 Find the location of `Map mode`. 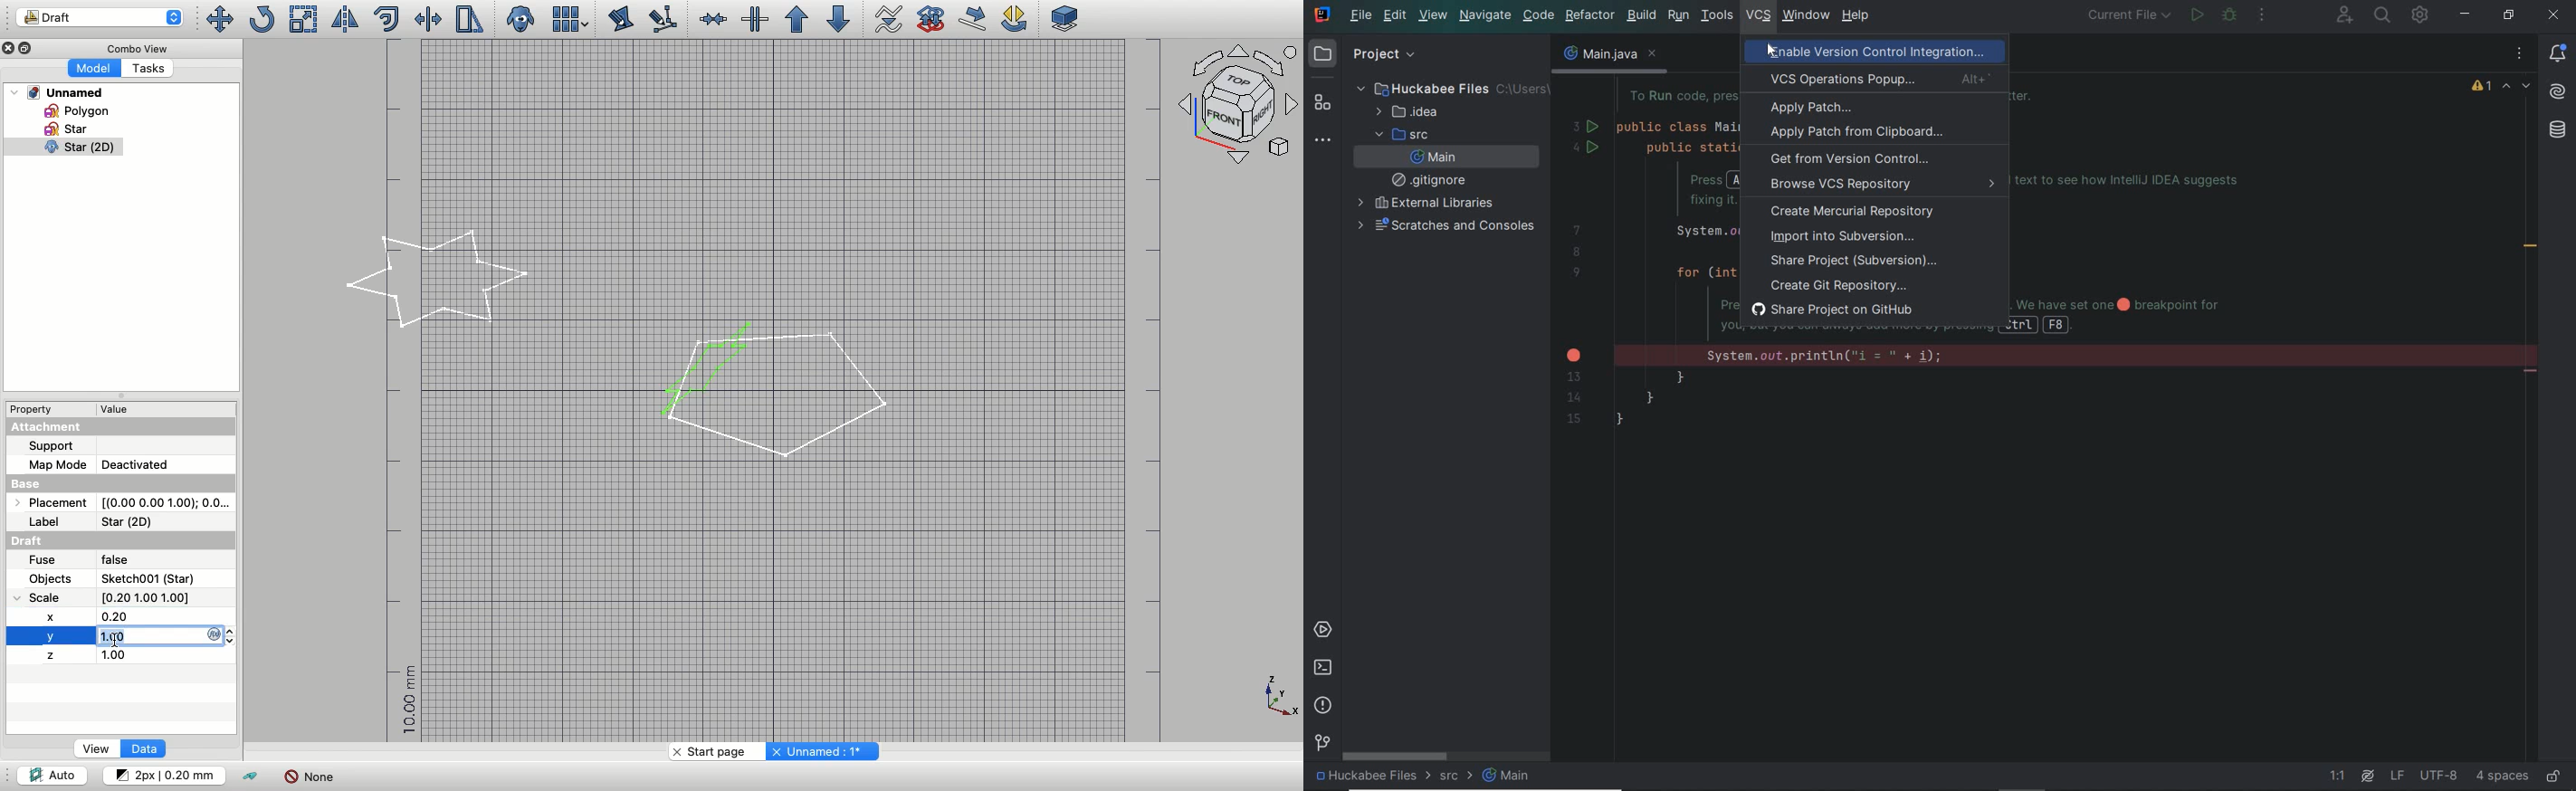

Map mode is located at coordinates (57, 465).